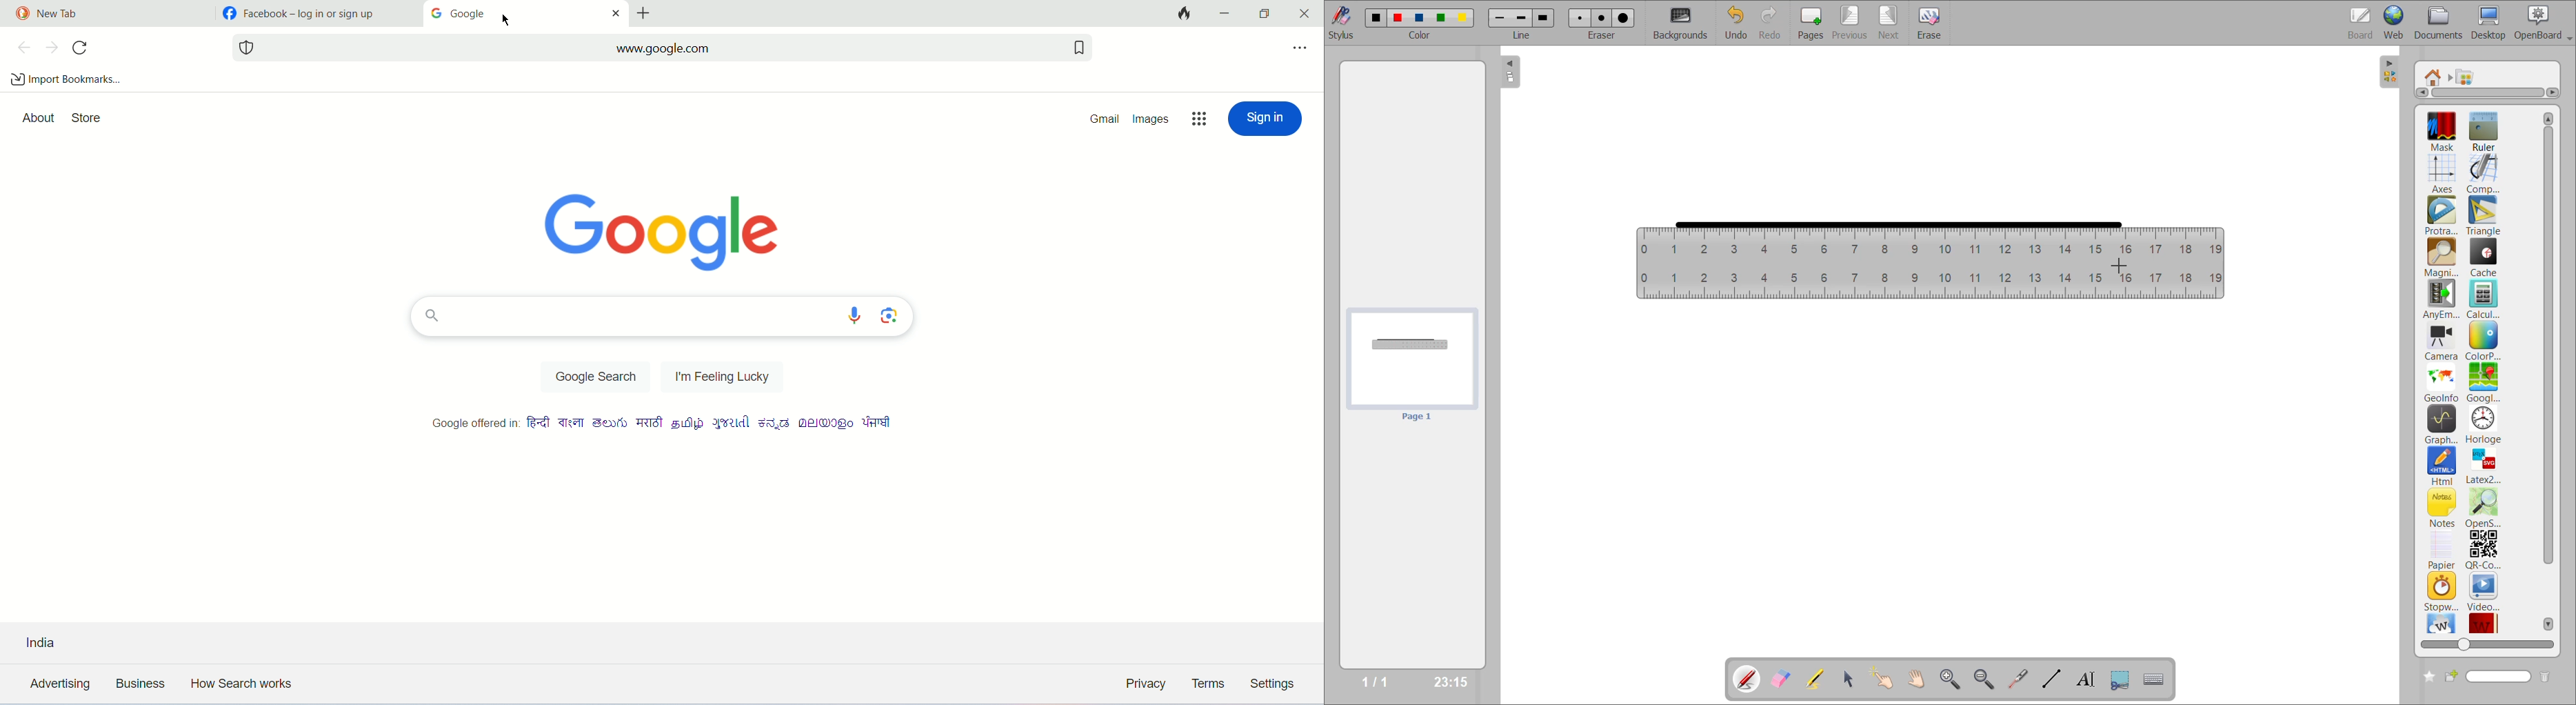 The image size is (2576, 728). What do you see at coordinates (1935, 265) in the screenshot?
I see `ruler` at bounding box center [1935, 265].